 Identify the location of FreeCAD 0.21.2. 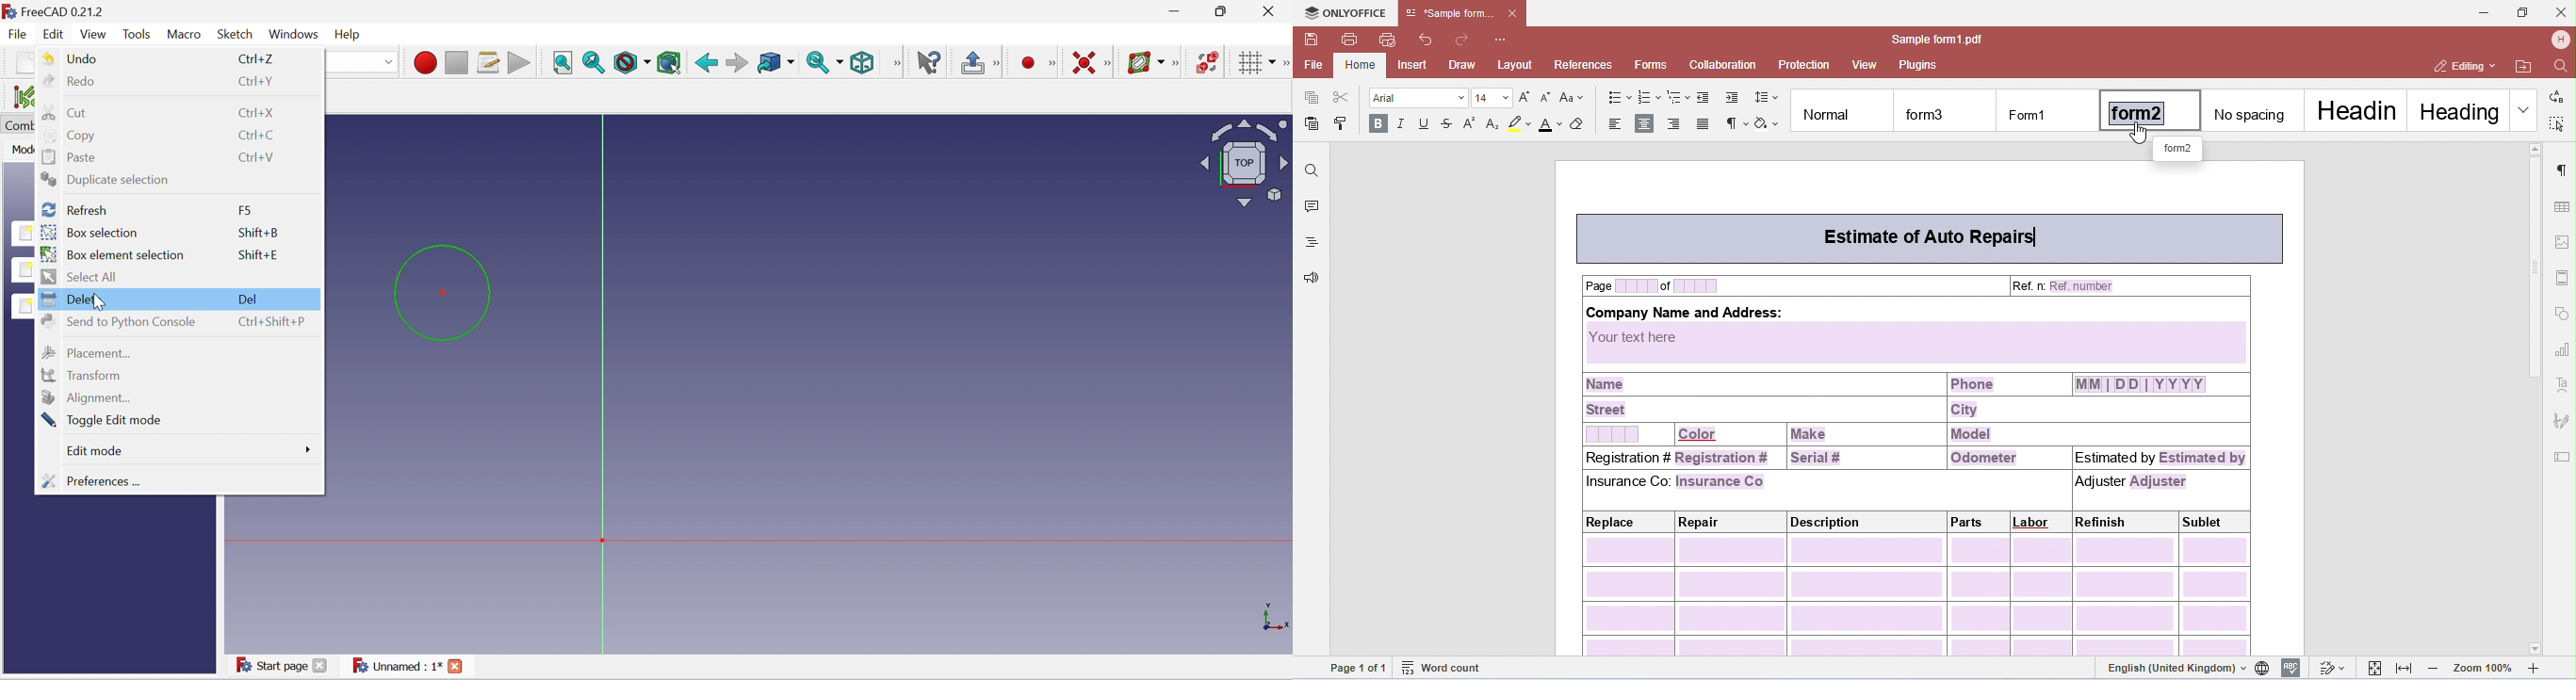
(60, 11).